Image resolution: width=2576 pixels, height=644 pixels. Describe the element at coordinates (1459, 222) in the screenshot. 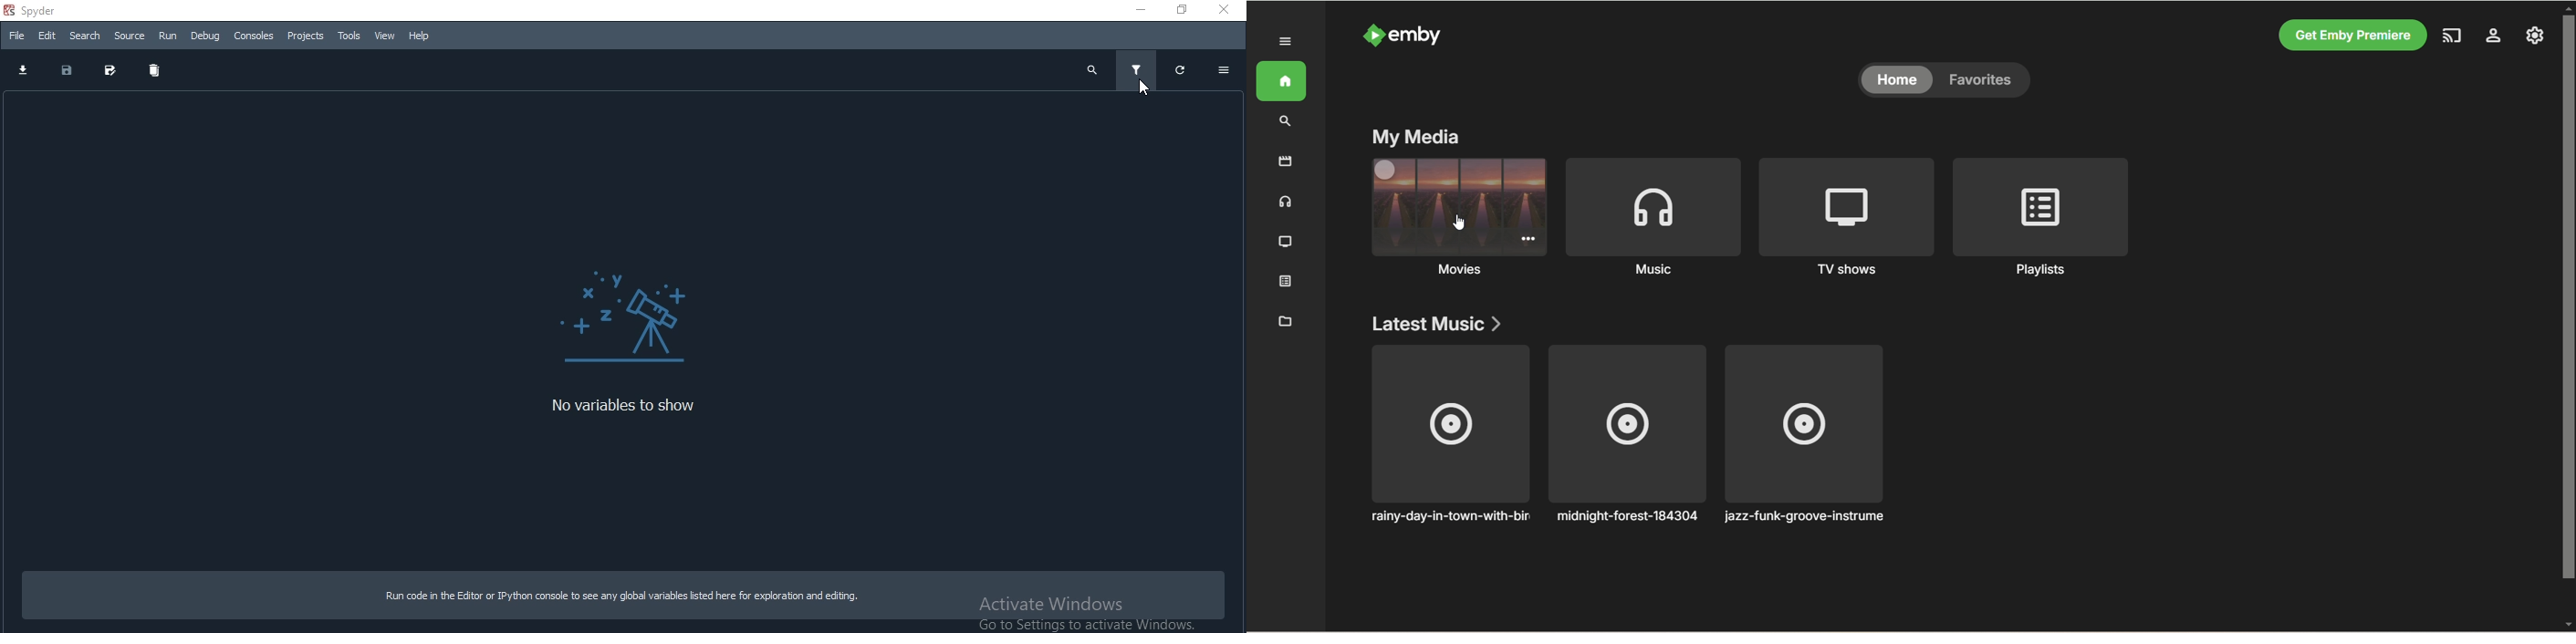

I see `Cursor` at that location.